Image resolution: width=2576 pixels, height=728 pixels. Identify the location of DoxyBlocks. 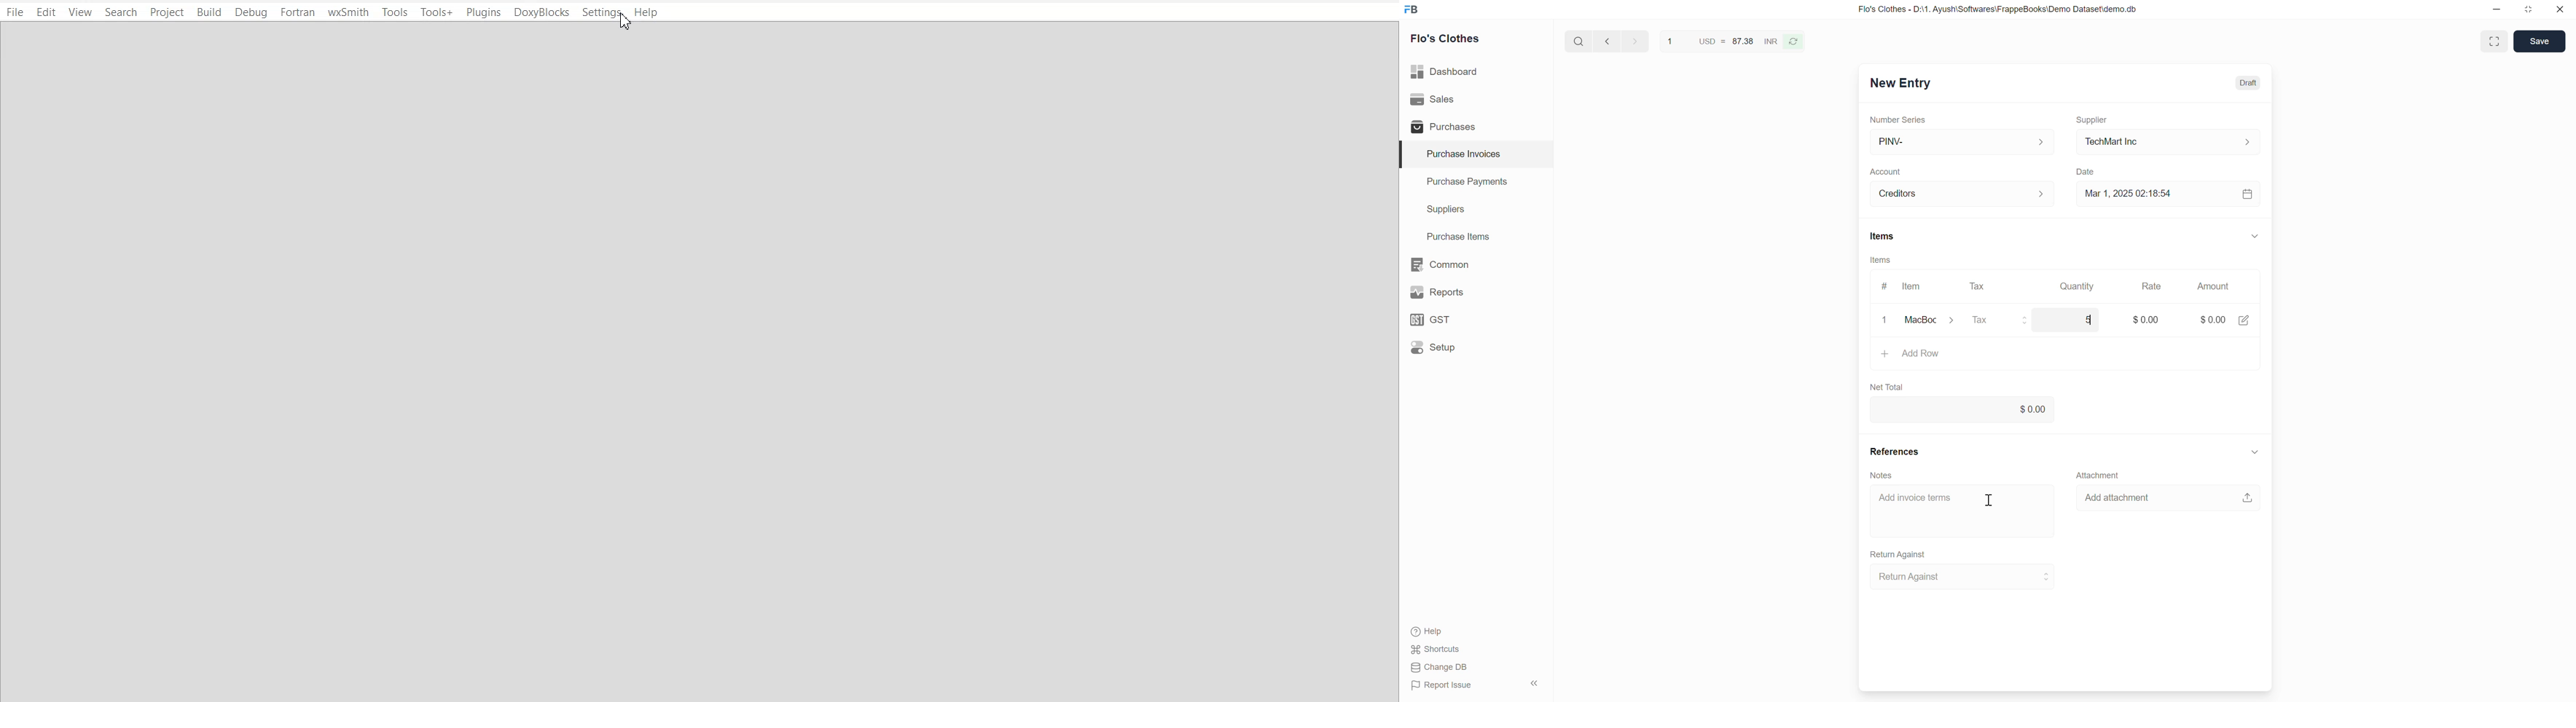
(542, 12).